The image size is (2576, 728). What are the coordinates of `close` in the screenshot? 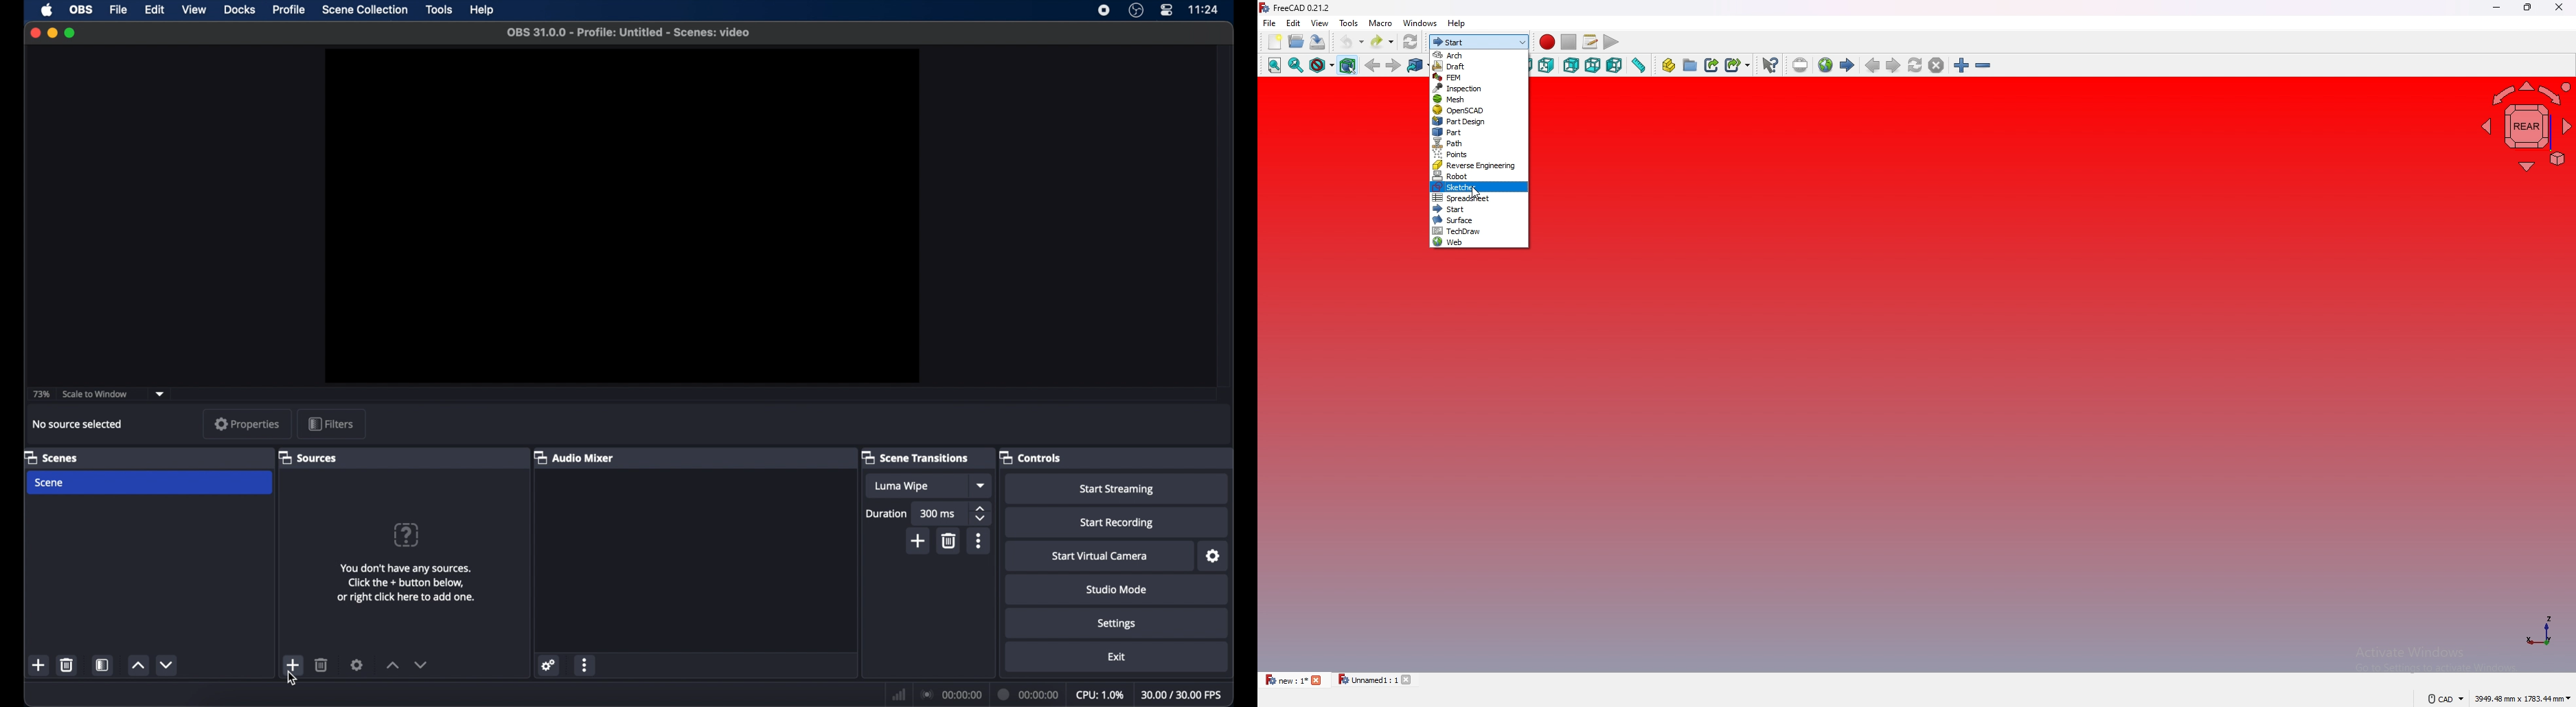 It's located at (35, 33).